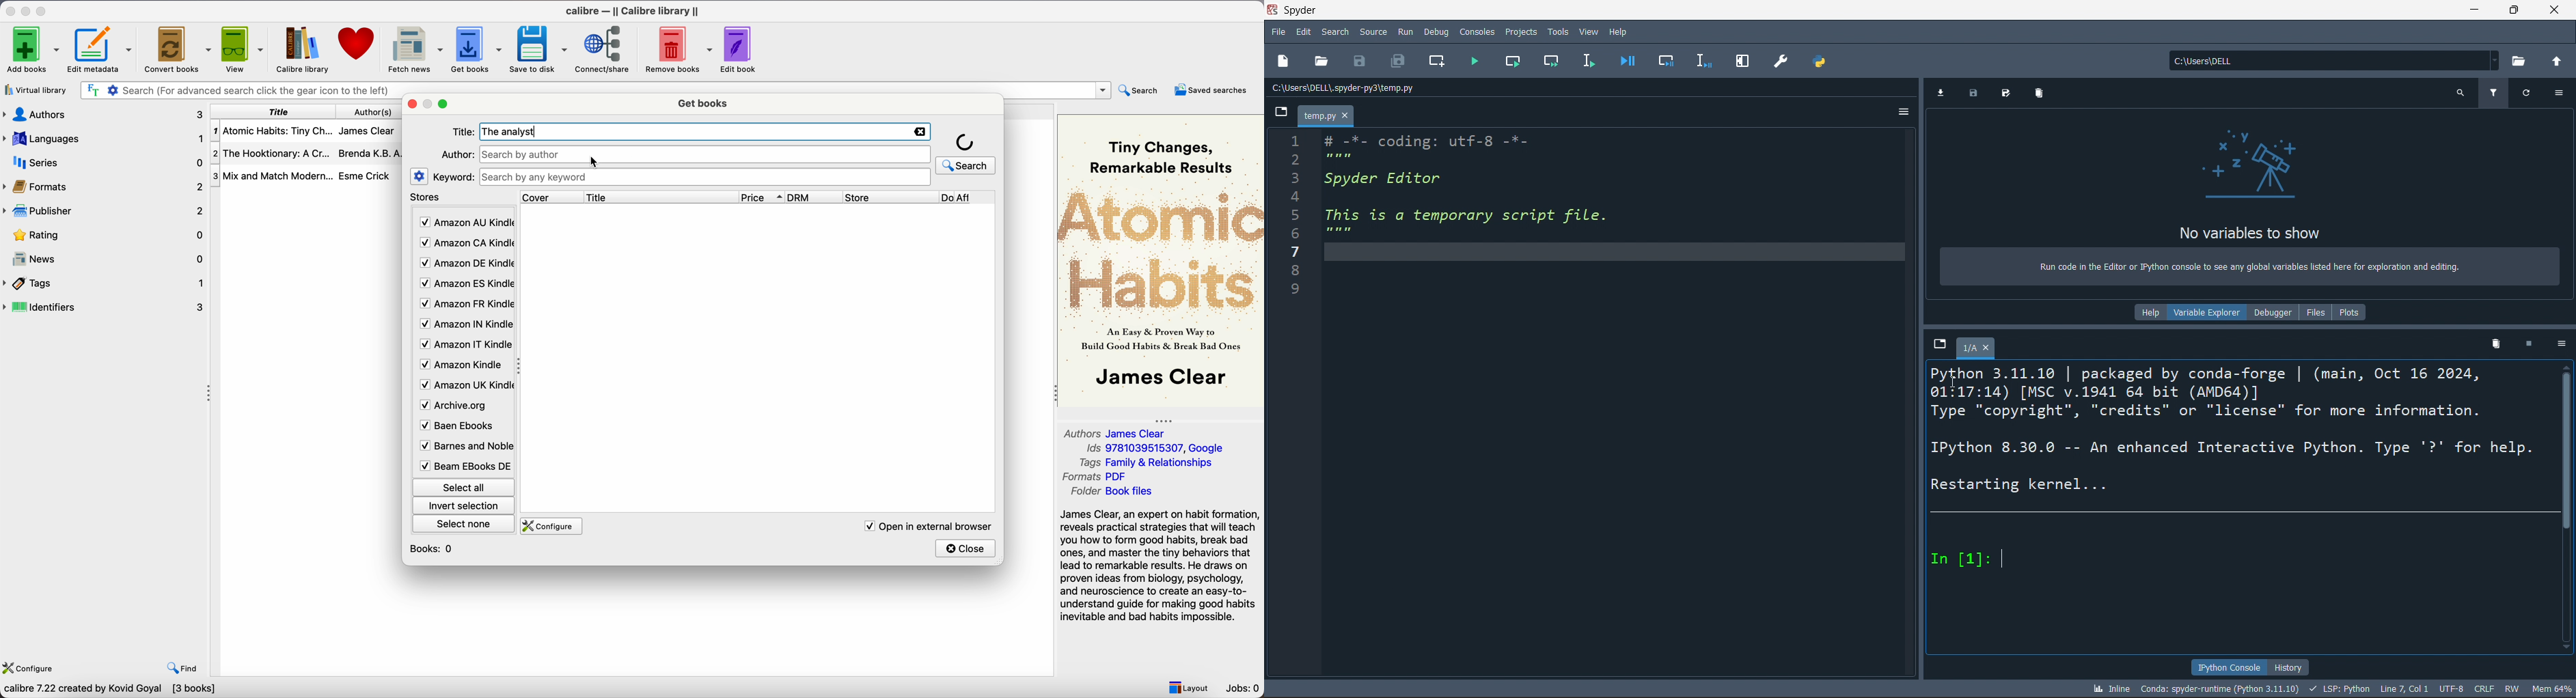  I want to click on INLINE, so click(2111, 688).